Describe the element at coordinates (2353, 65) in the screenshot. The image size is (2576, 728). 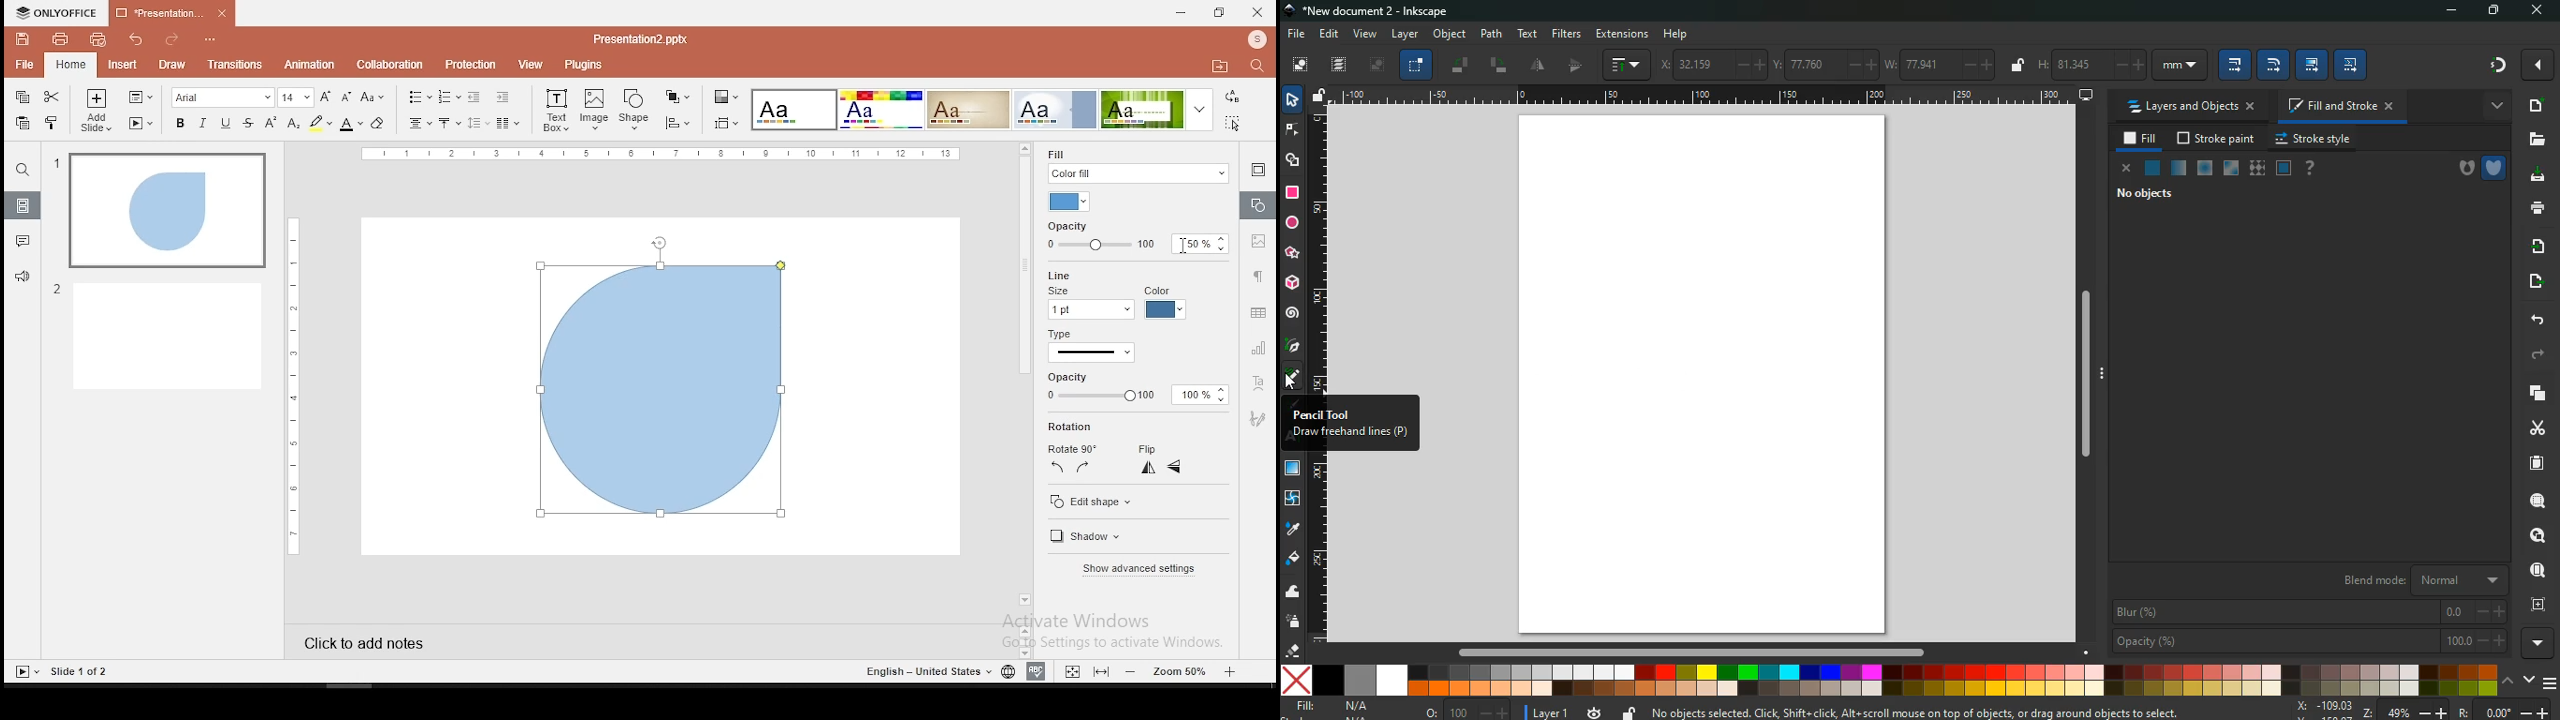
I see `edit` at that location.